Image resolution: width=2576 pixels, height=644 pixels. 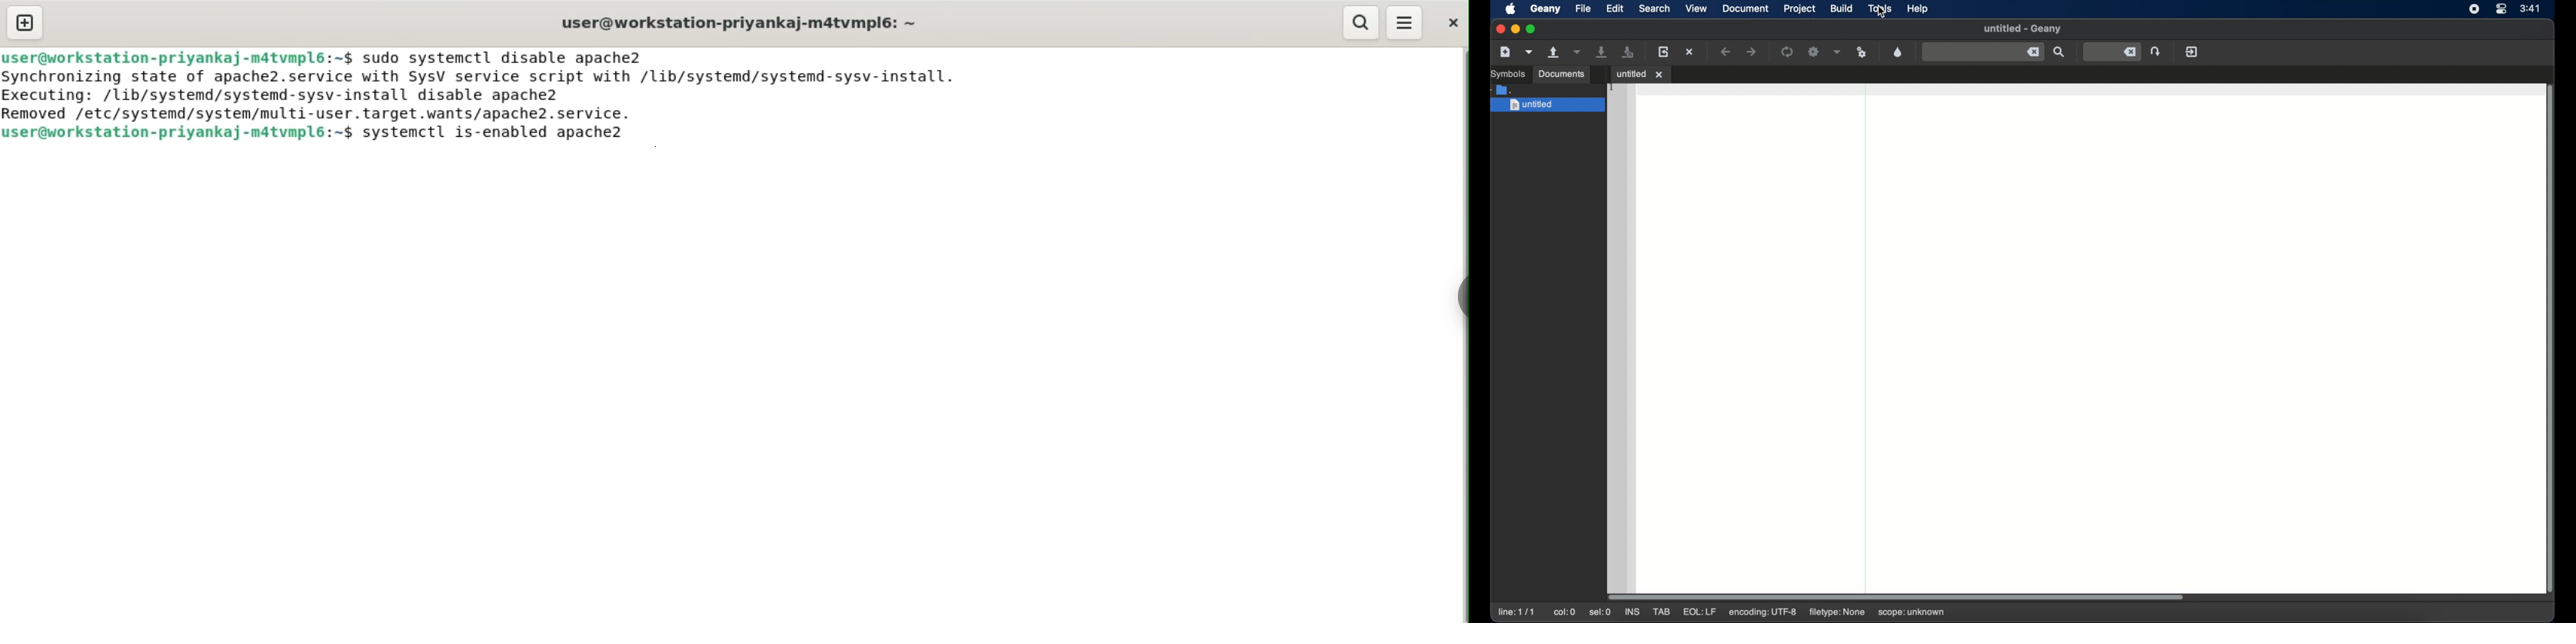 I want to click on view, so click(x=1697, y=9).